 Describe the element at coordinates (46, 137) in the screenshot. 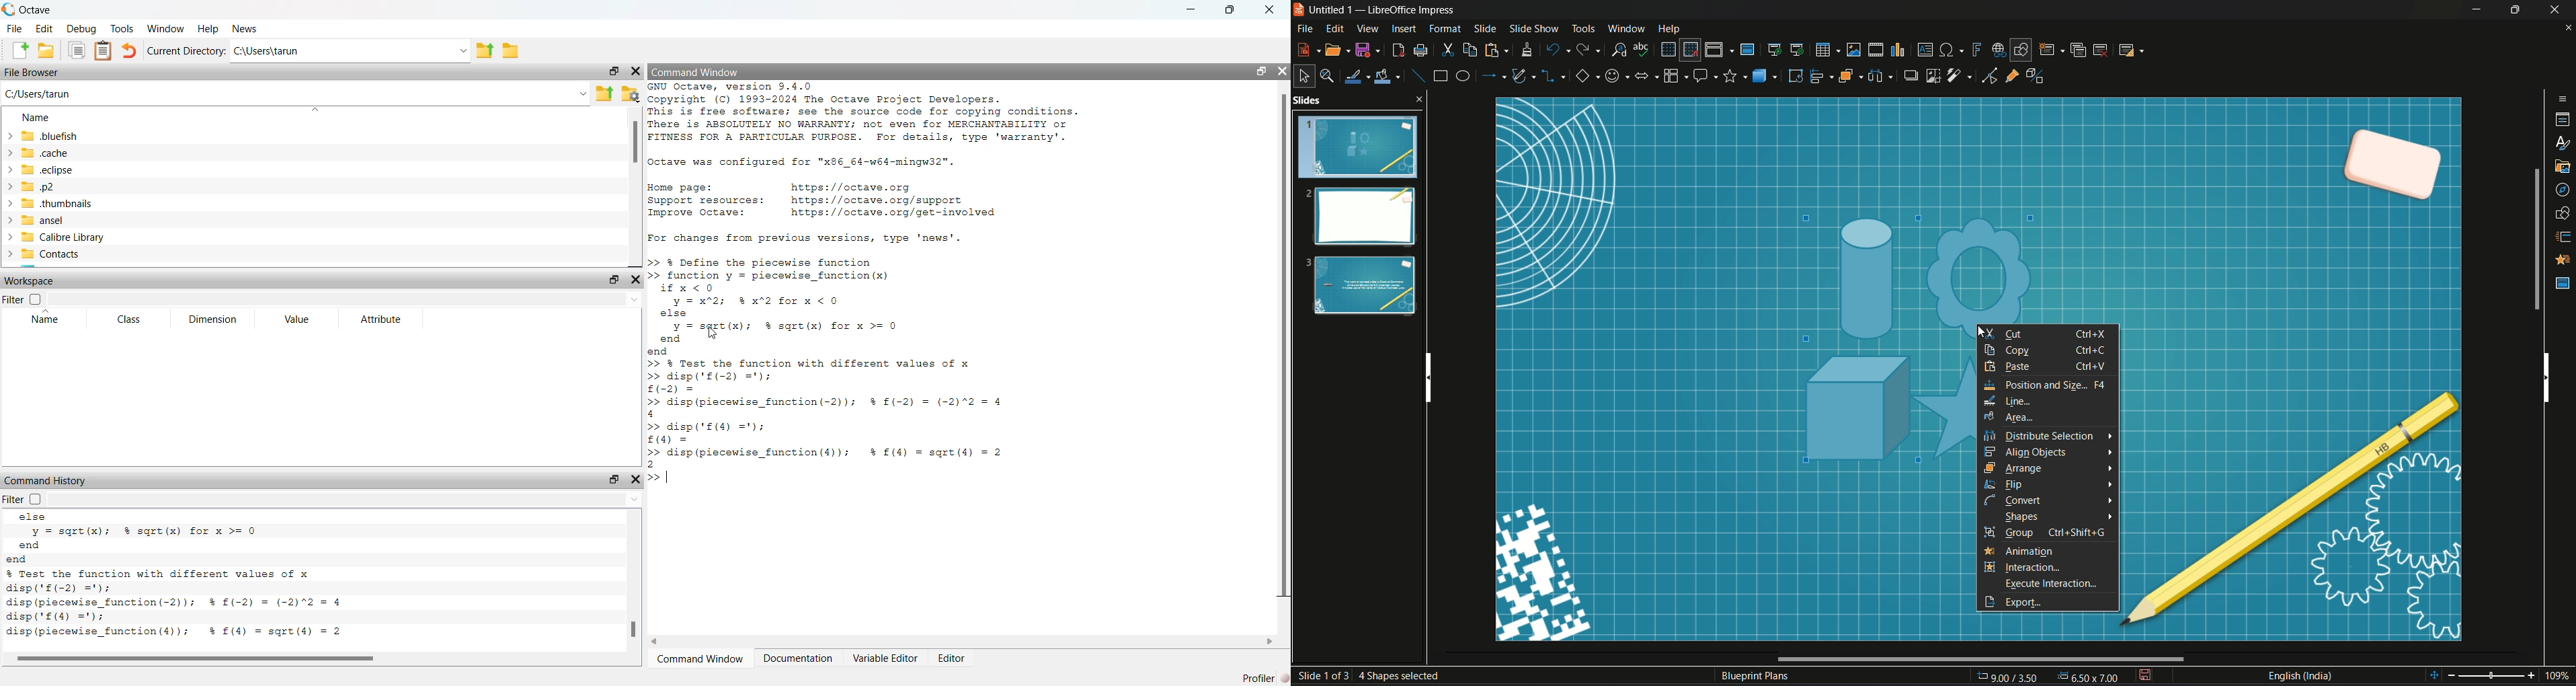

I see `>.bluefish` at that location.